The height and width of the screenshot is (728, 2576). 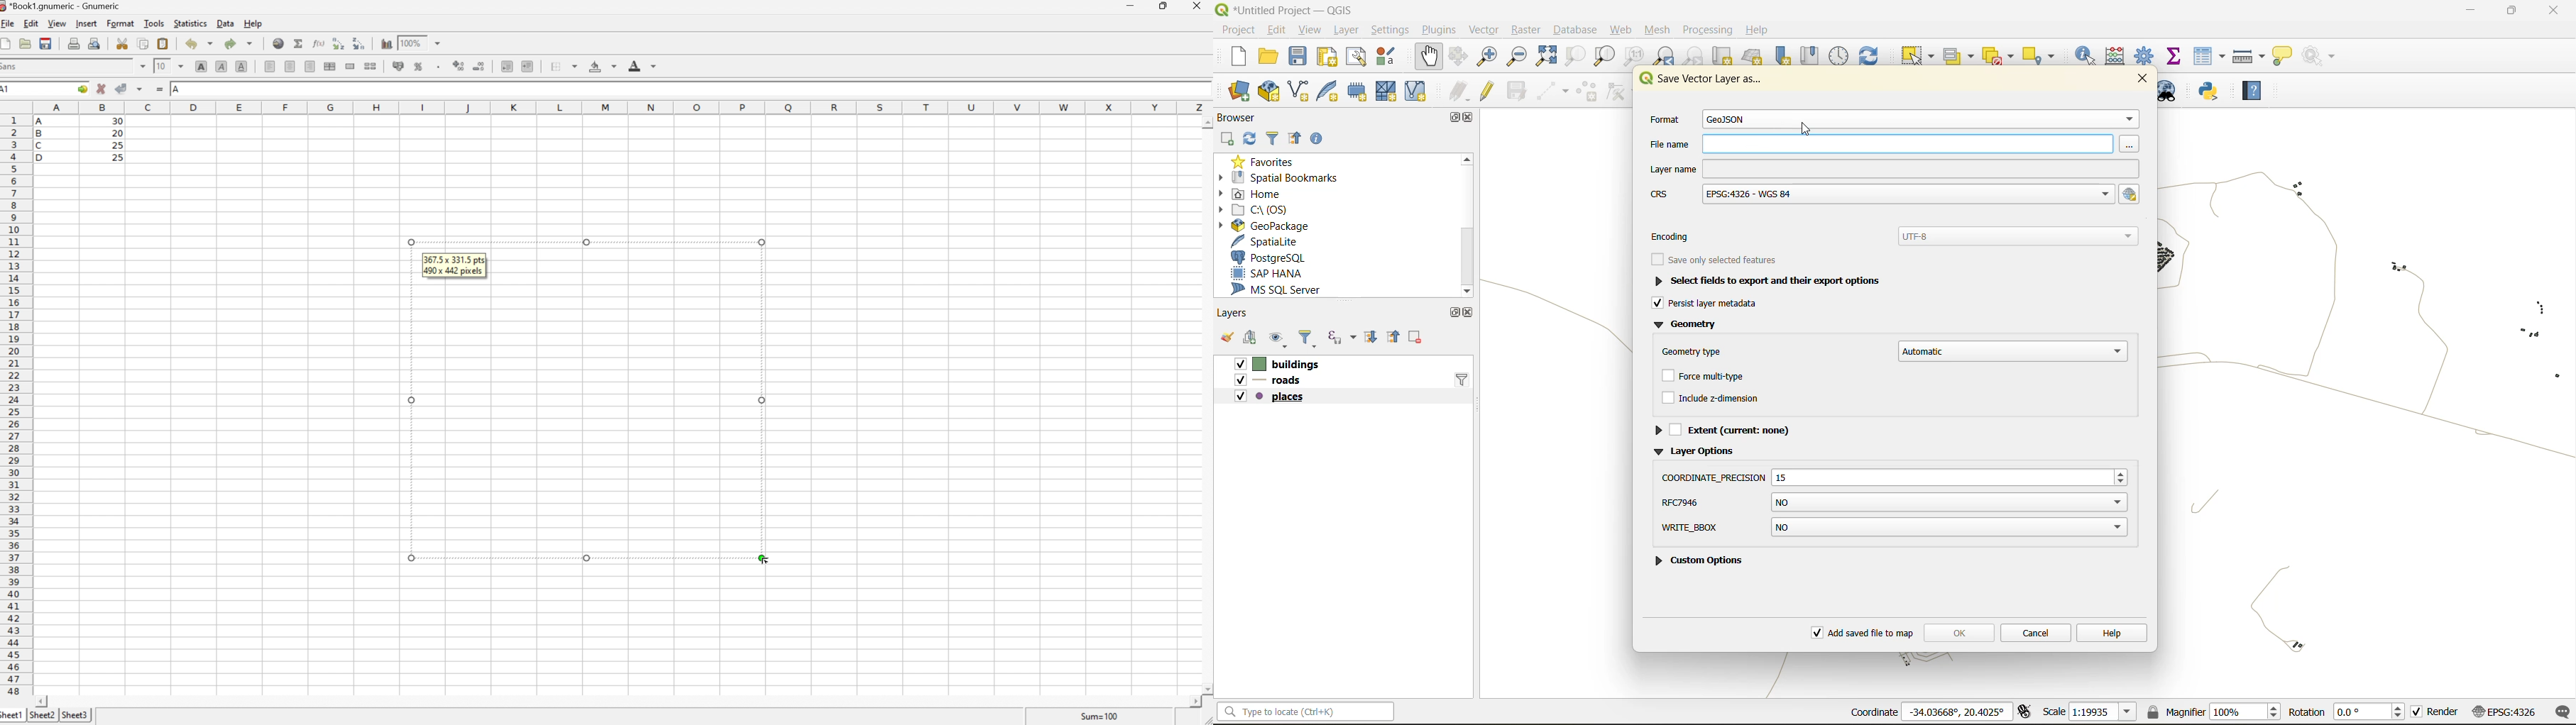 I want to click on vector, so click(x=1486, y=30).